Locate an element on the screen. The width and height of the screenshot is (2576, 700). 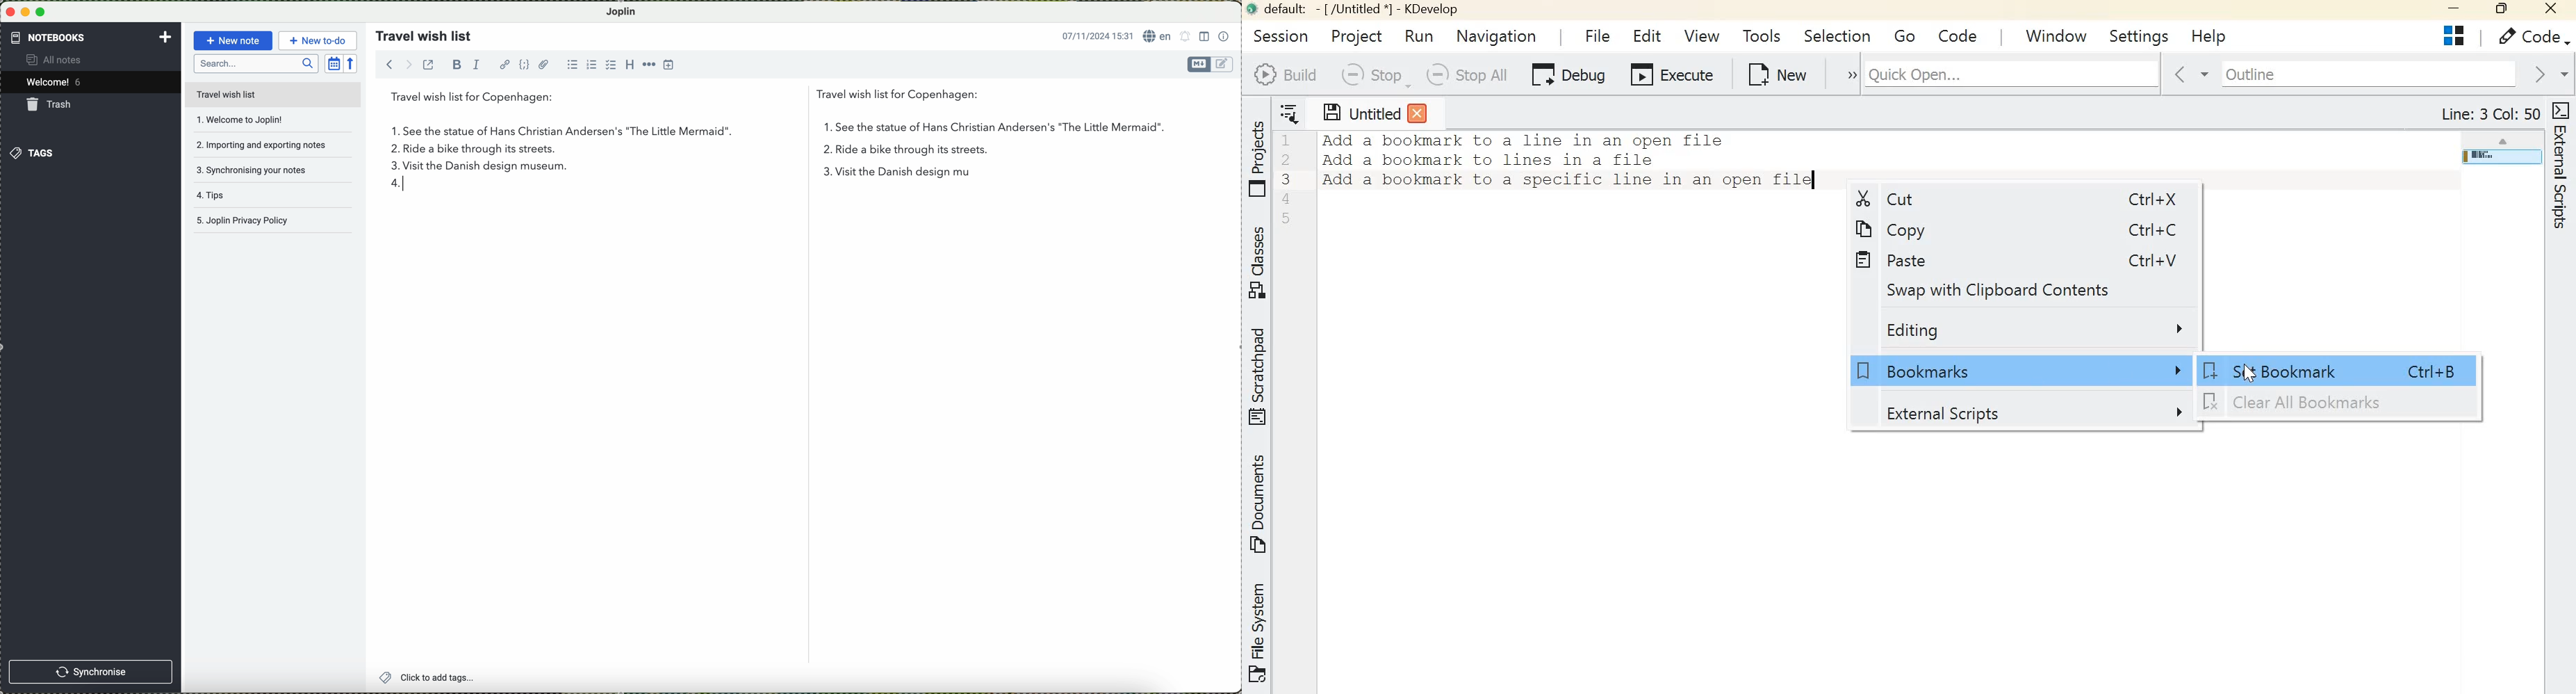
date and hour is located at coordinates (1095, 35).